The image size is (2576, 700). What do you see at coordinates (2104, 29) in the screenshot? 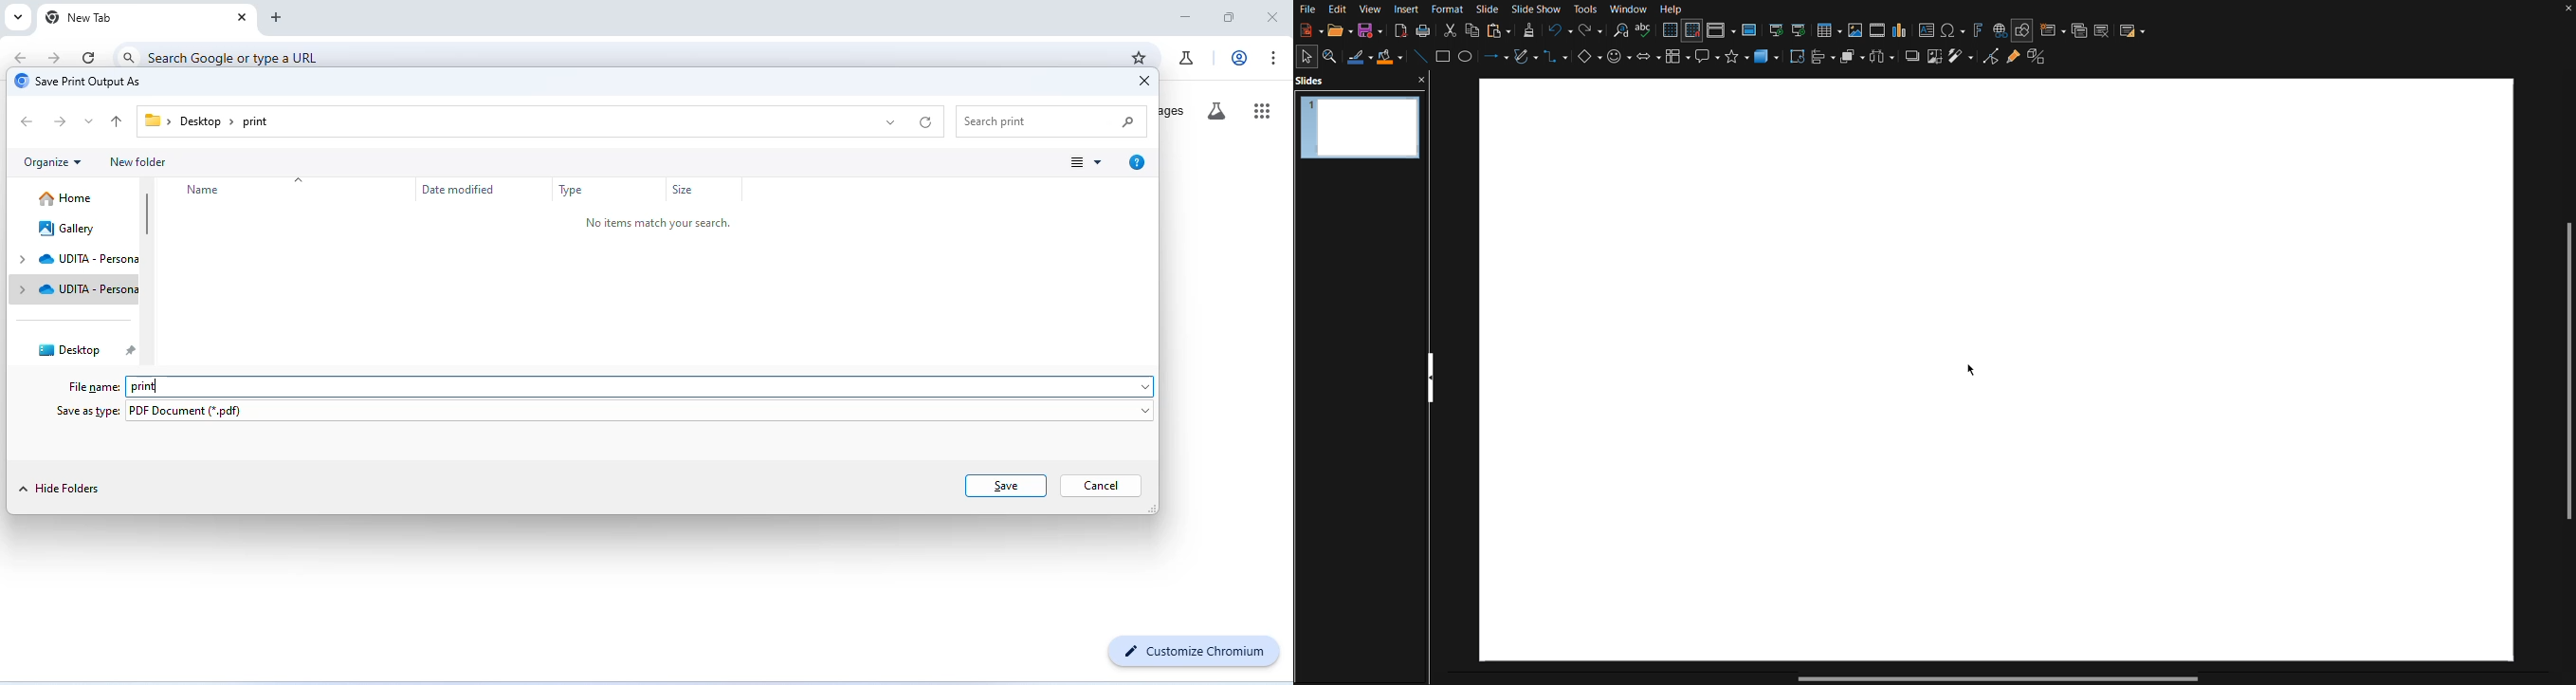
I see `Delete Slide` at bounding box center [2104, 29].